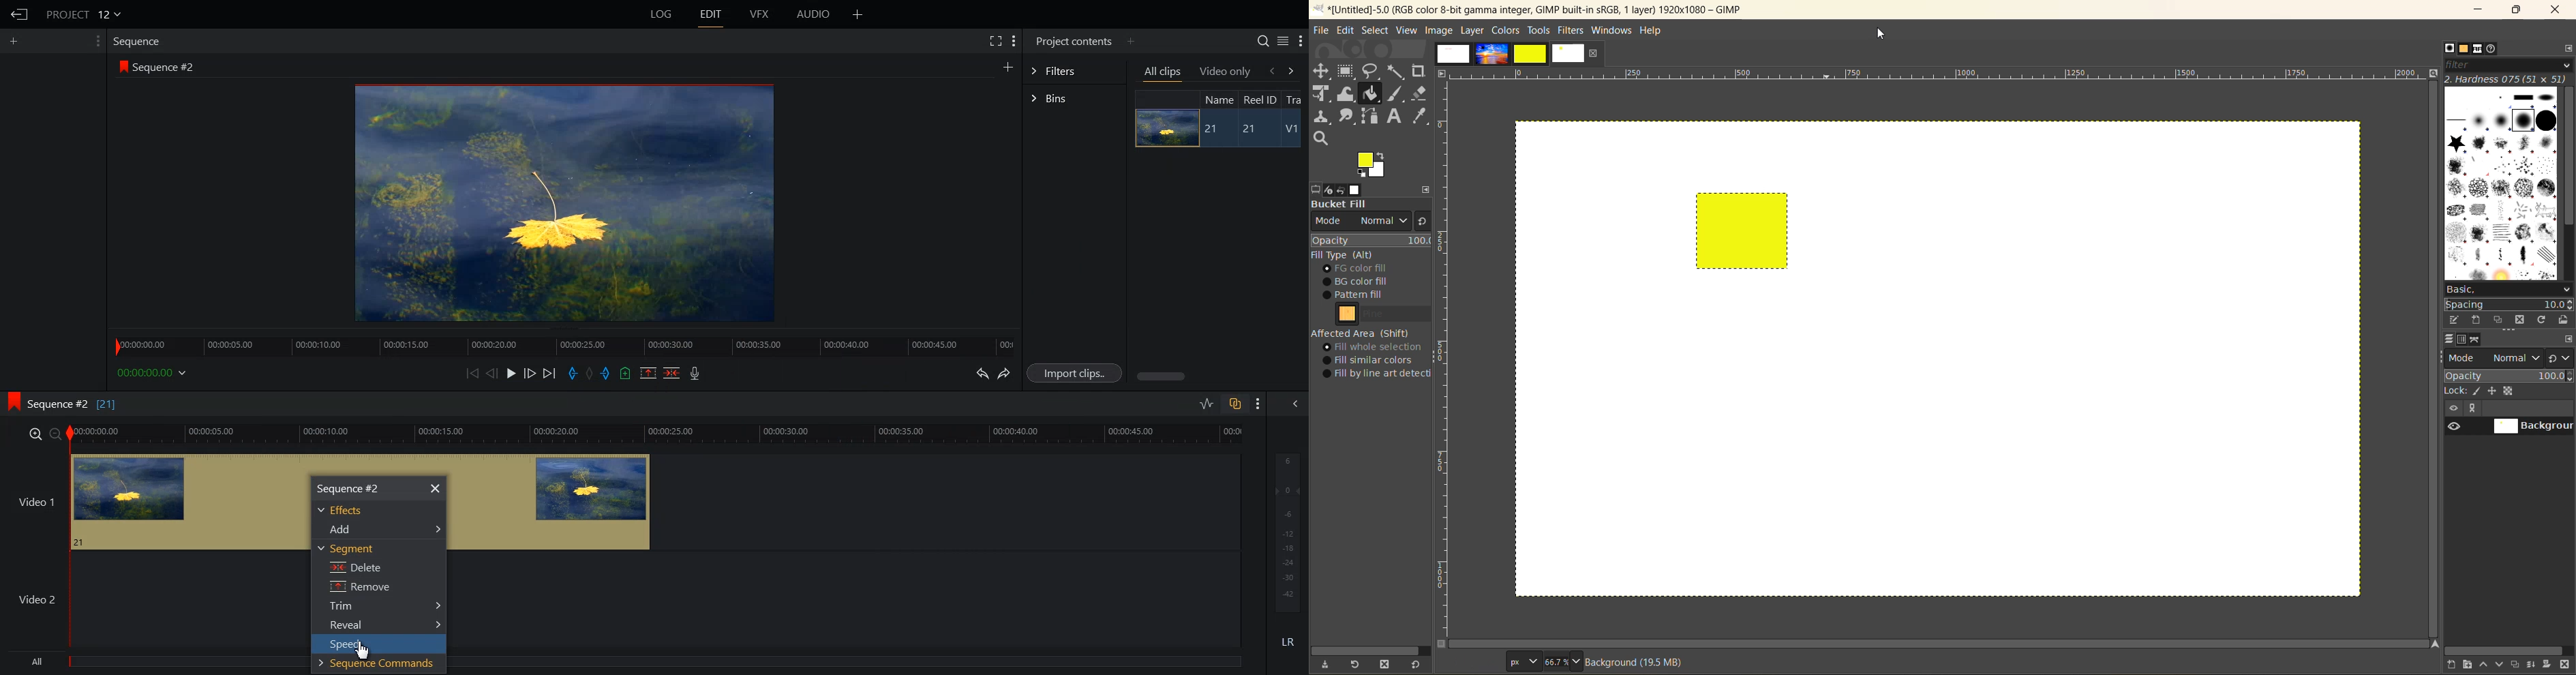 This screenshot has height=700, width=2576. I want to click on Name, so click(1217, 99).